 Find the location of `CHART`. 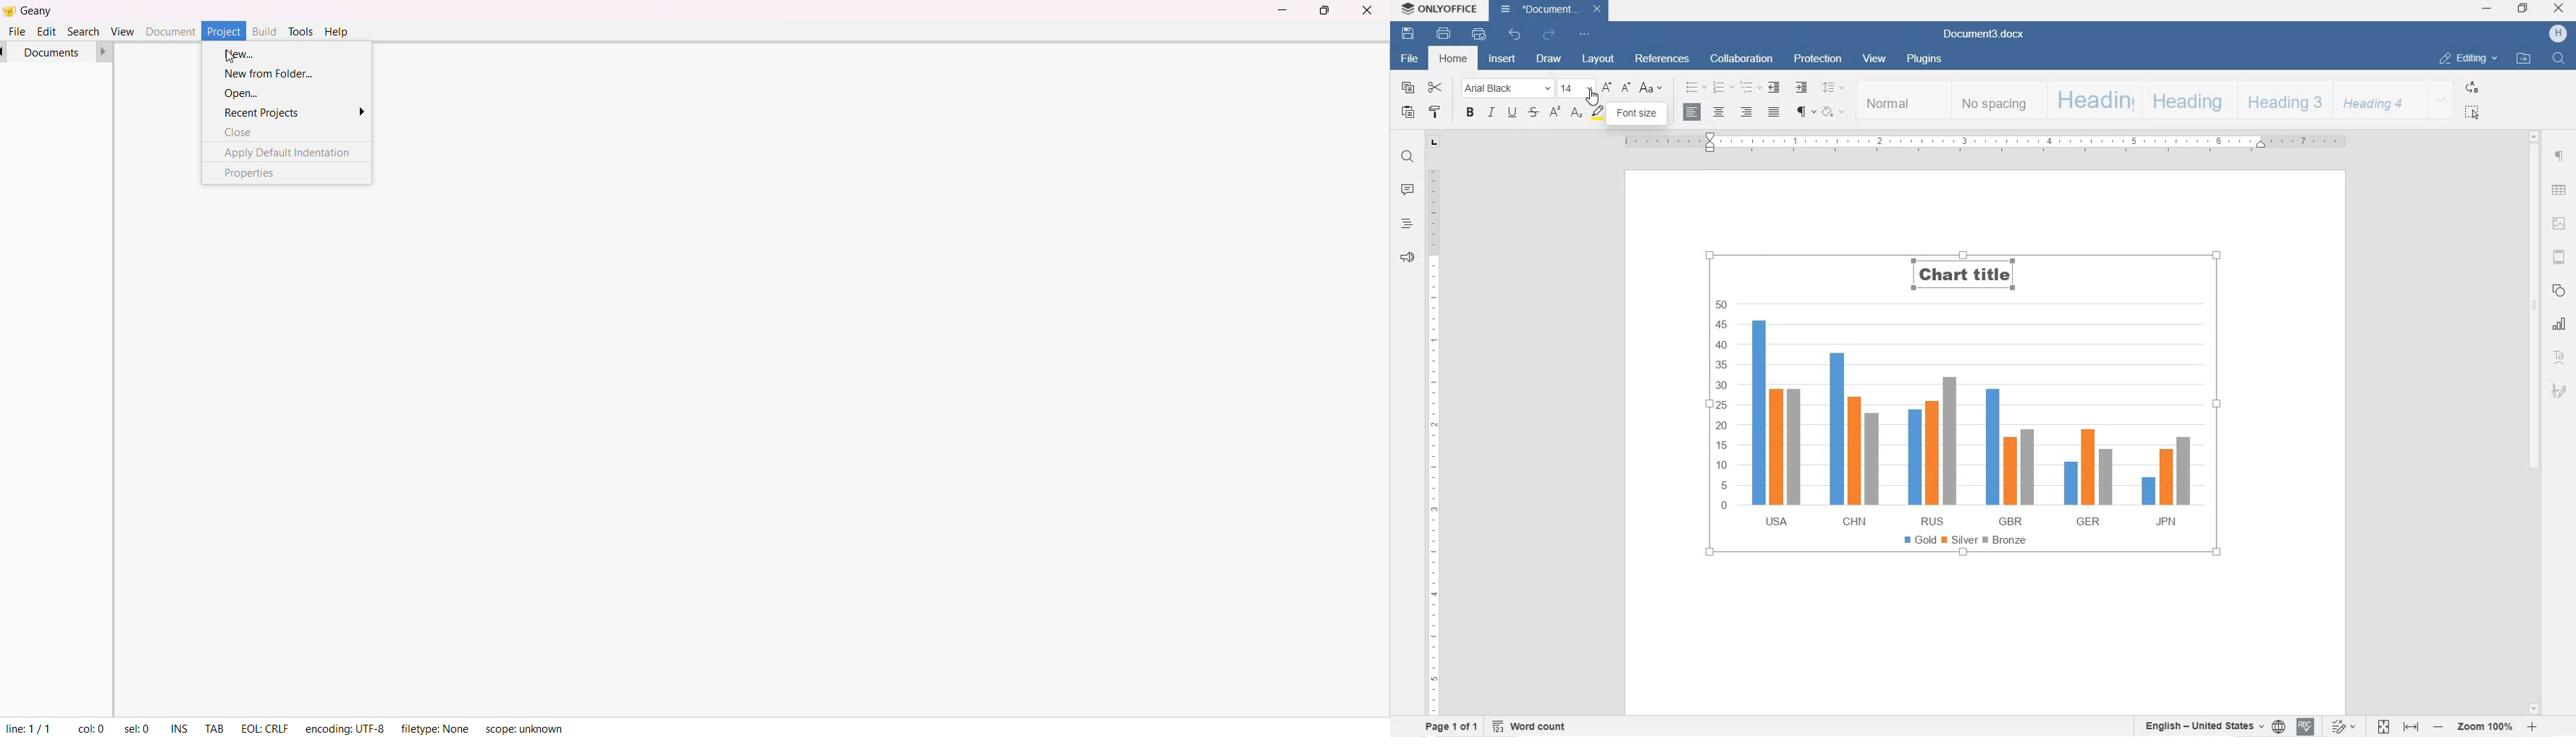

CHART is located at coordinates (1968, 453).